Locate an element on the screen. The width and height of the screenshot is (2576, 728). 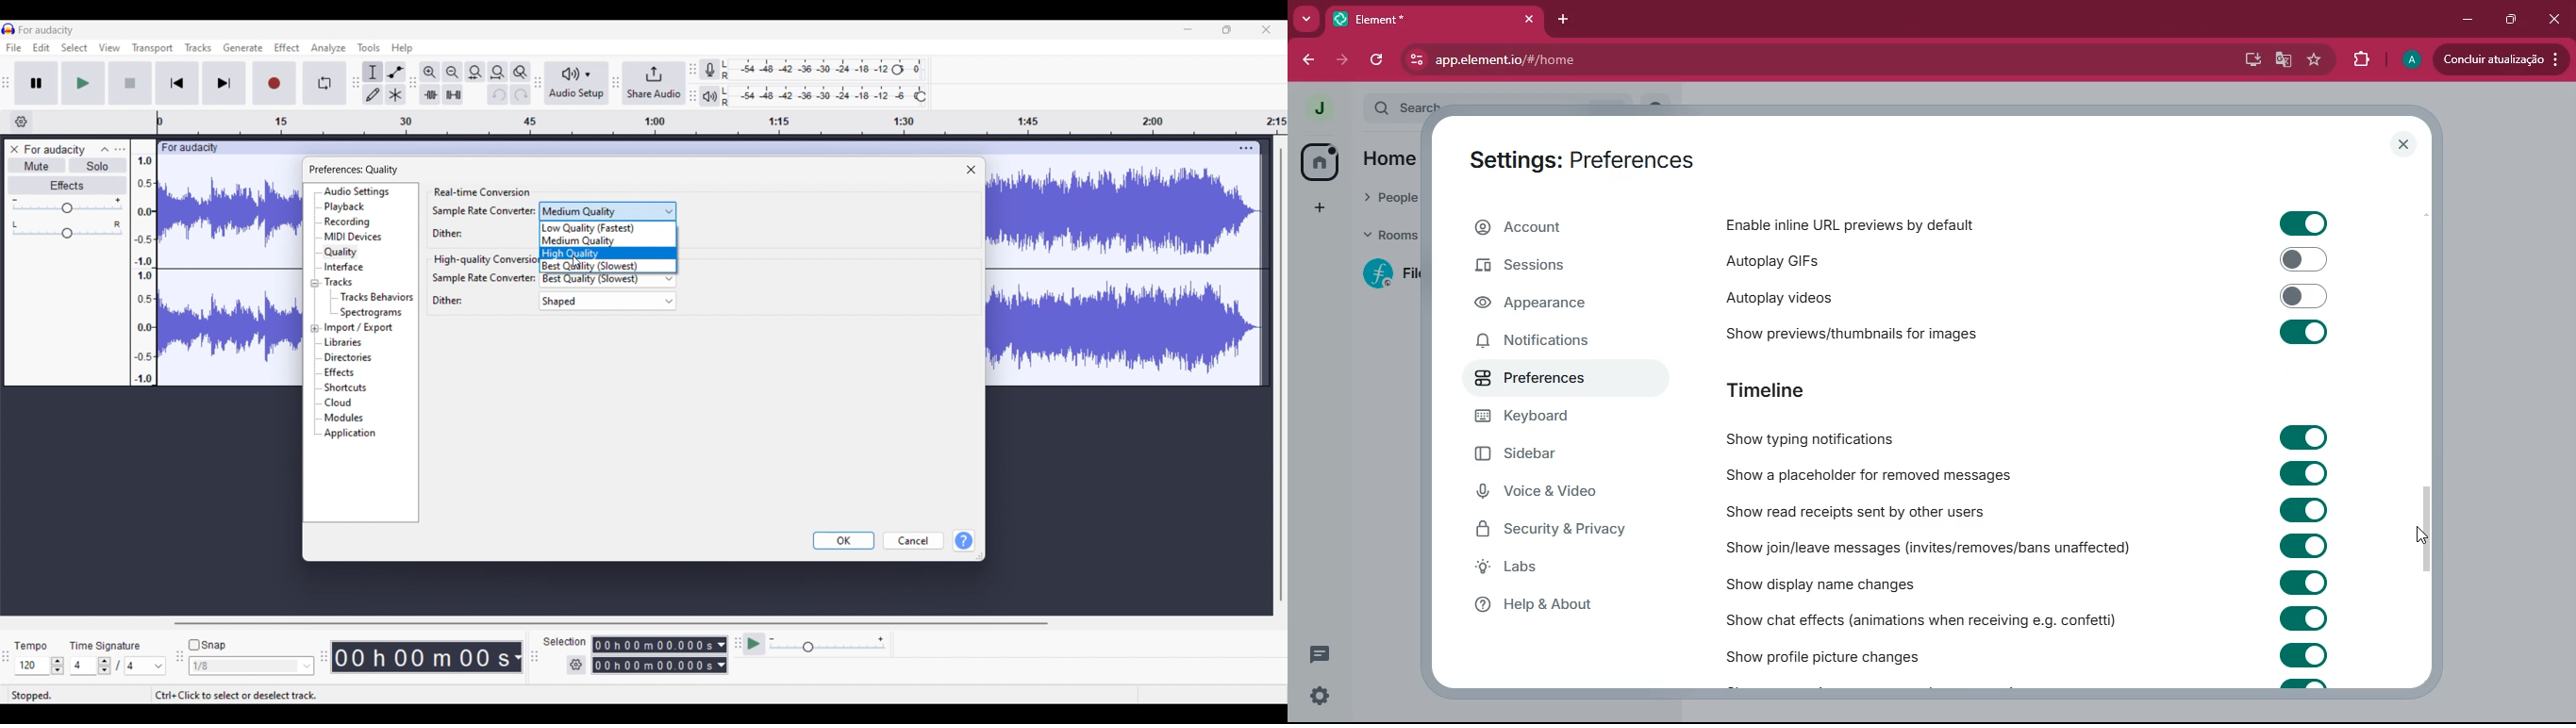
toggle on/off is located at coordinates (2303, 332).